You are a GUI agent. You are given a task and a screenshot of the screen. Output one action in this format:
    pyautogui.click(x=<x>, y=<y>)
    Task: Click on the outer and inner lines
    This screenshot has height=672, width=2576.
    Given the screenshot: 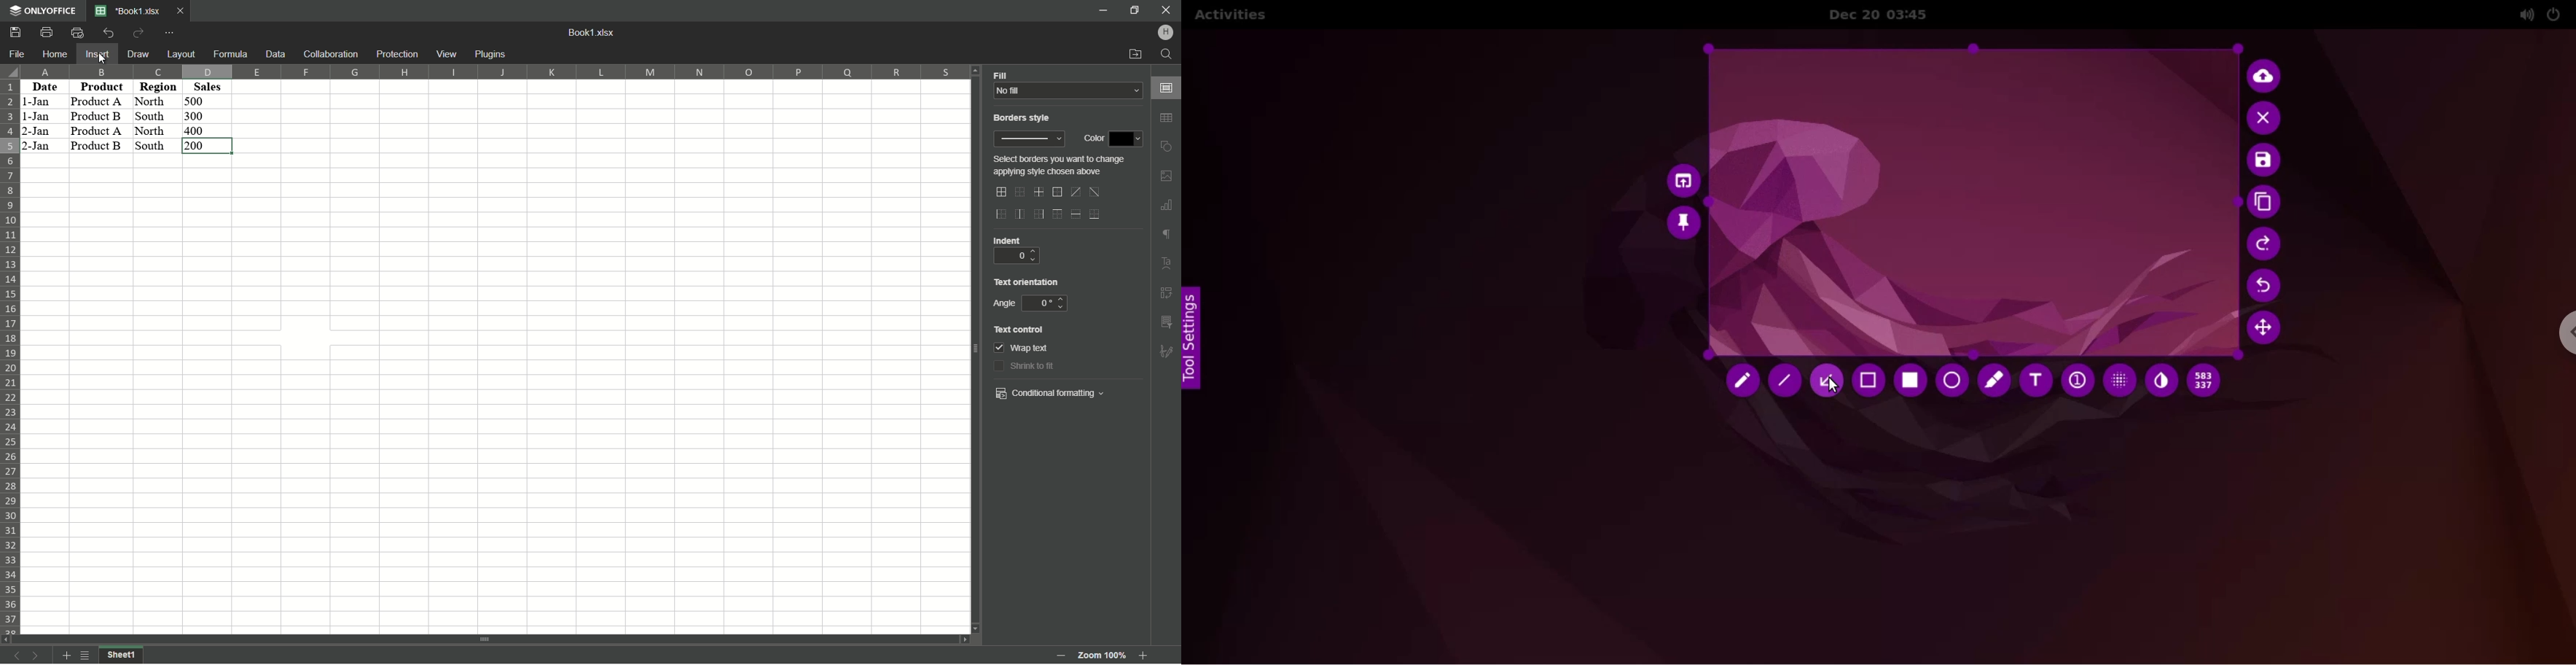 What is the action you would take?
    pyautogui.click(x=999, y=192)
    